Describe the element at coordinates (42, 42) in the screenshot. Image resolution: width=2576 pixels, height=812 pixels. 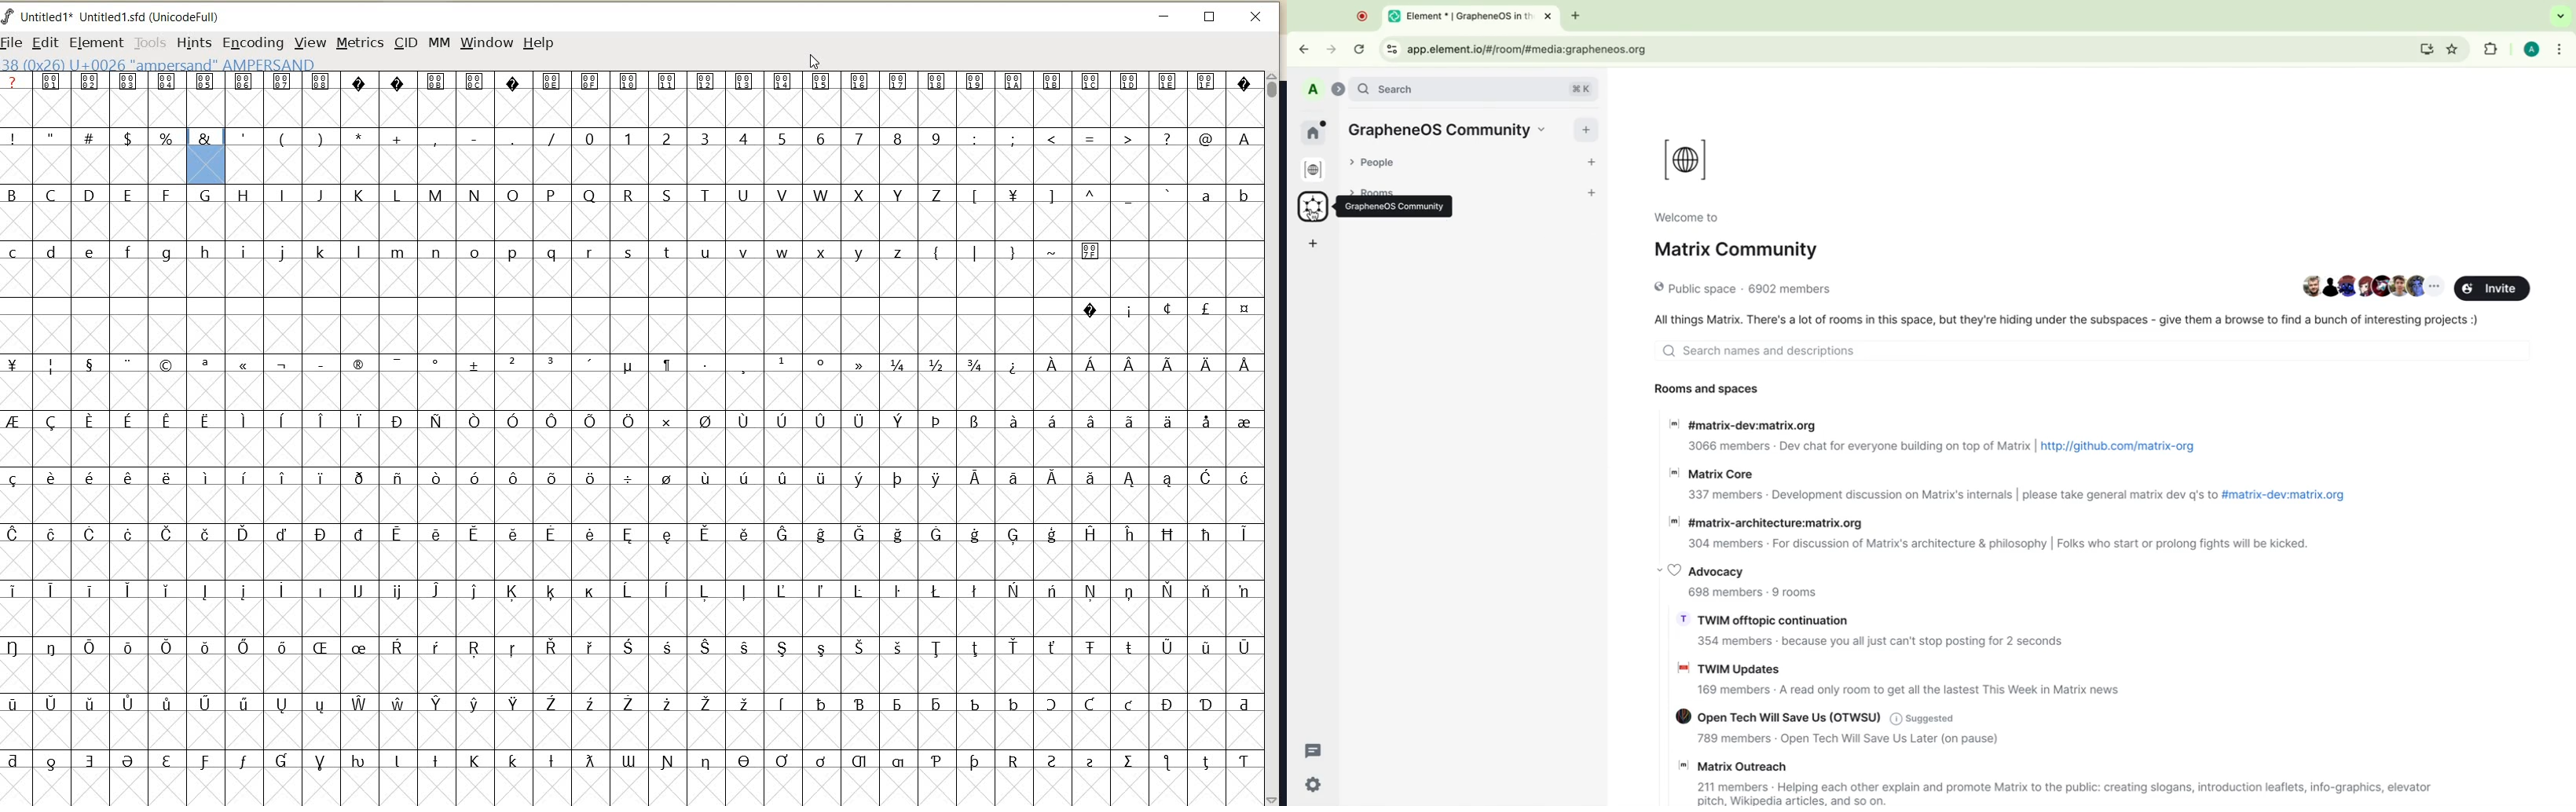
I see `EDIT` at that location.